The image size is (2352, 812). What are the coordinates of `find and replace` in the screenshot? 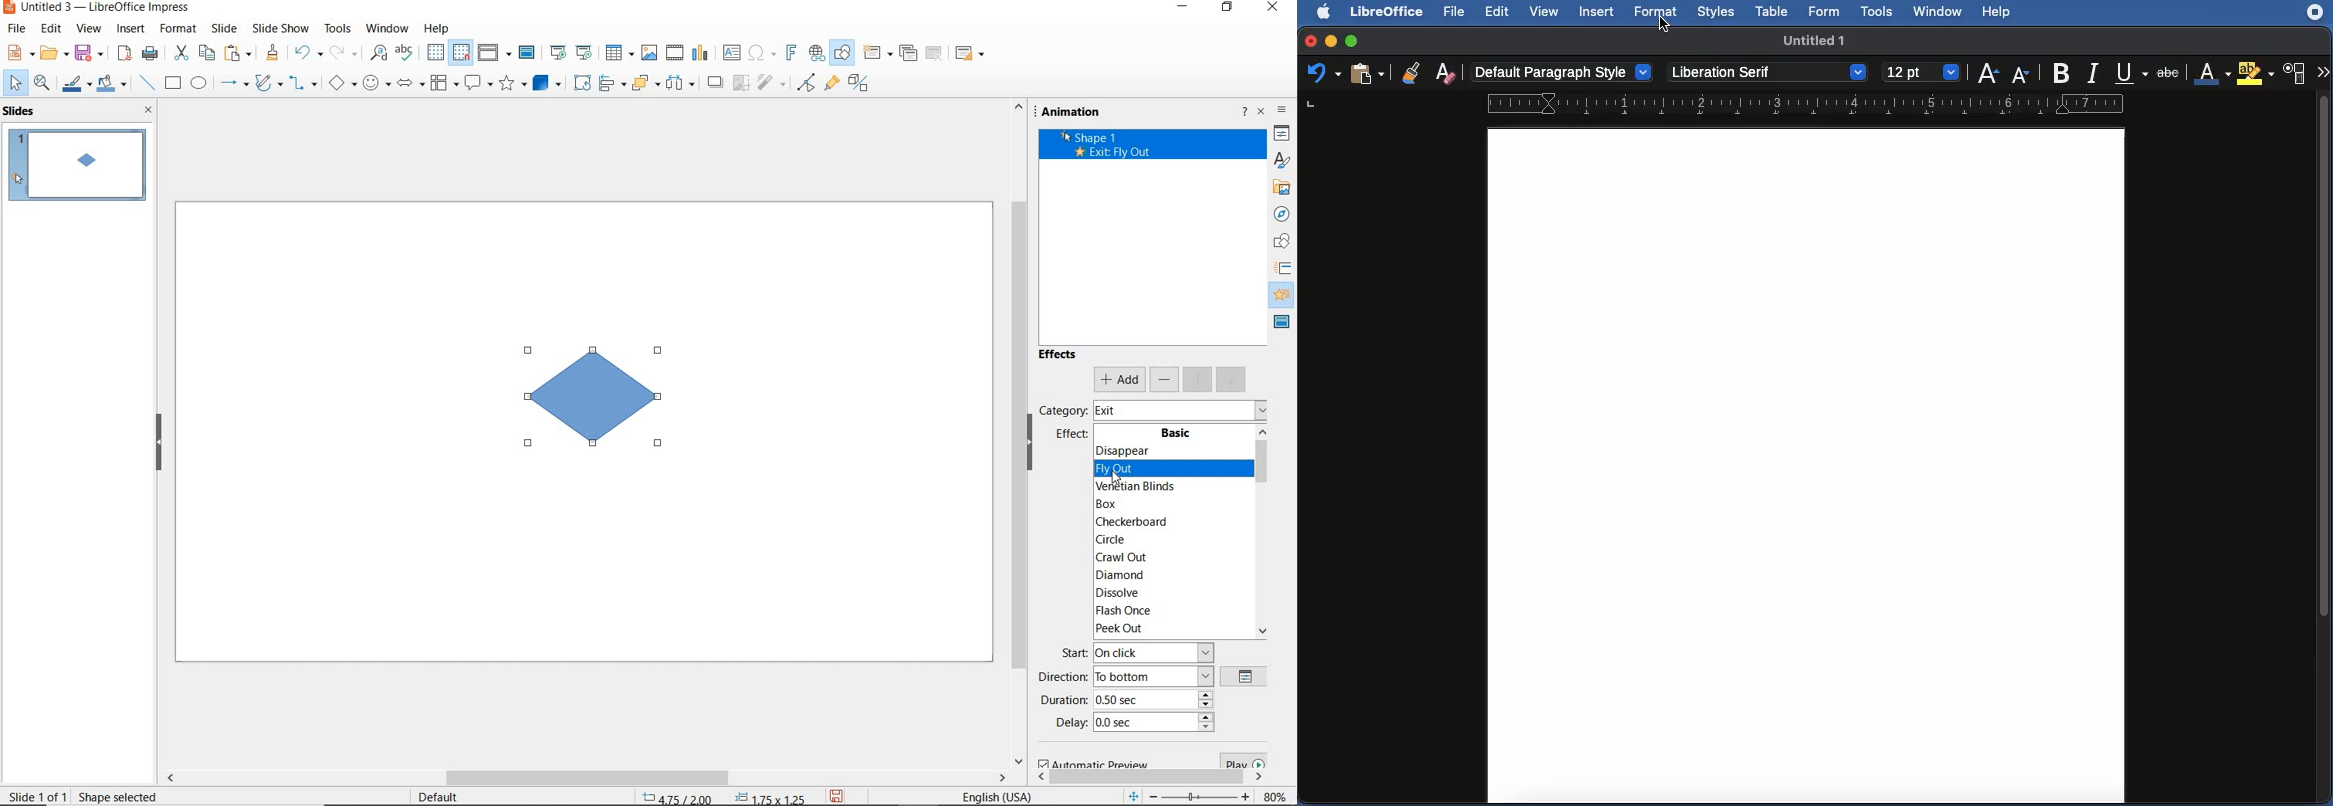 It's located at (379, 53).